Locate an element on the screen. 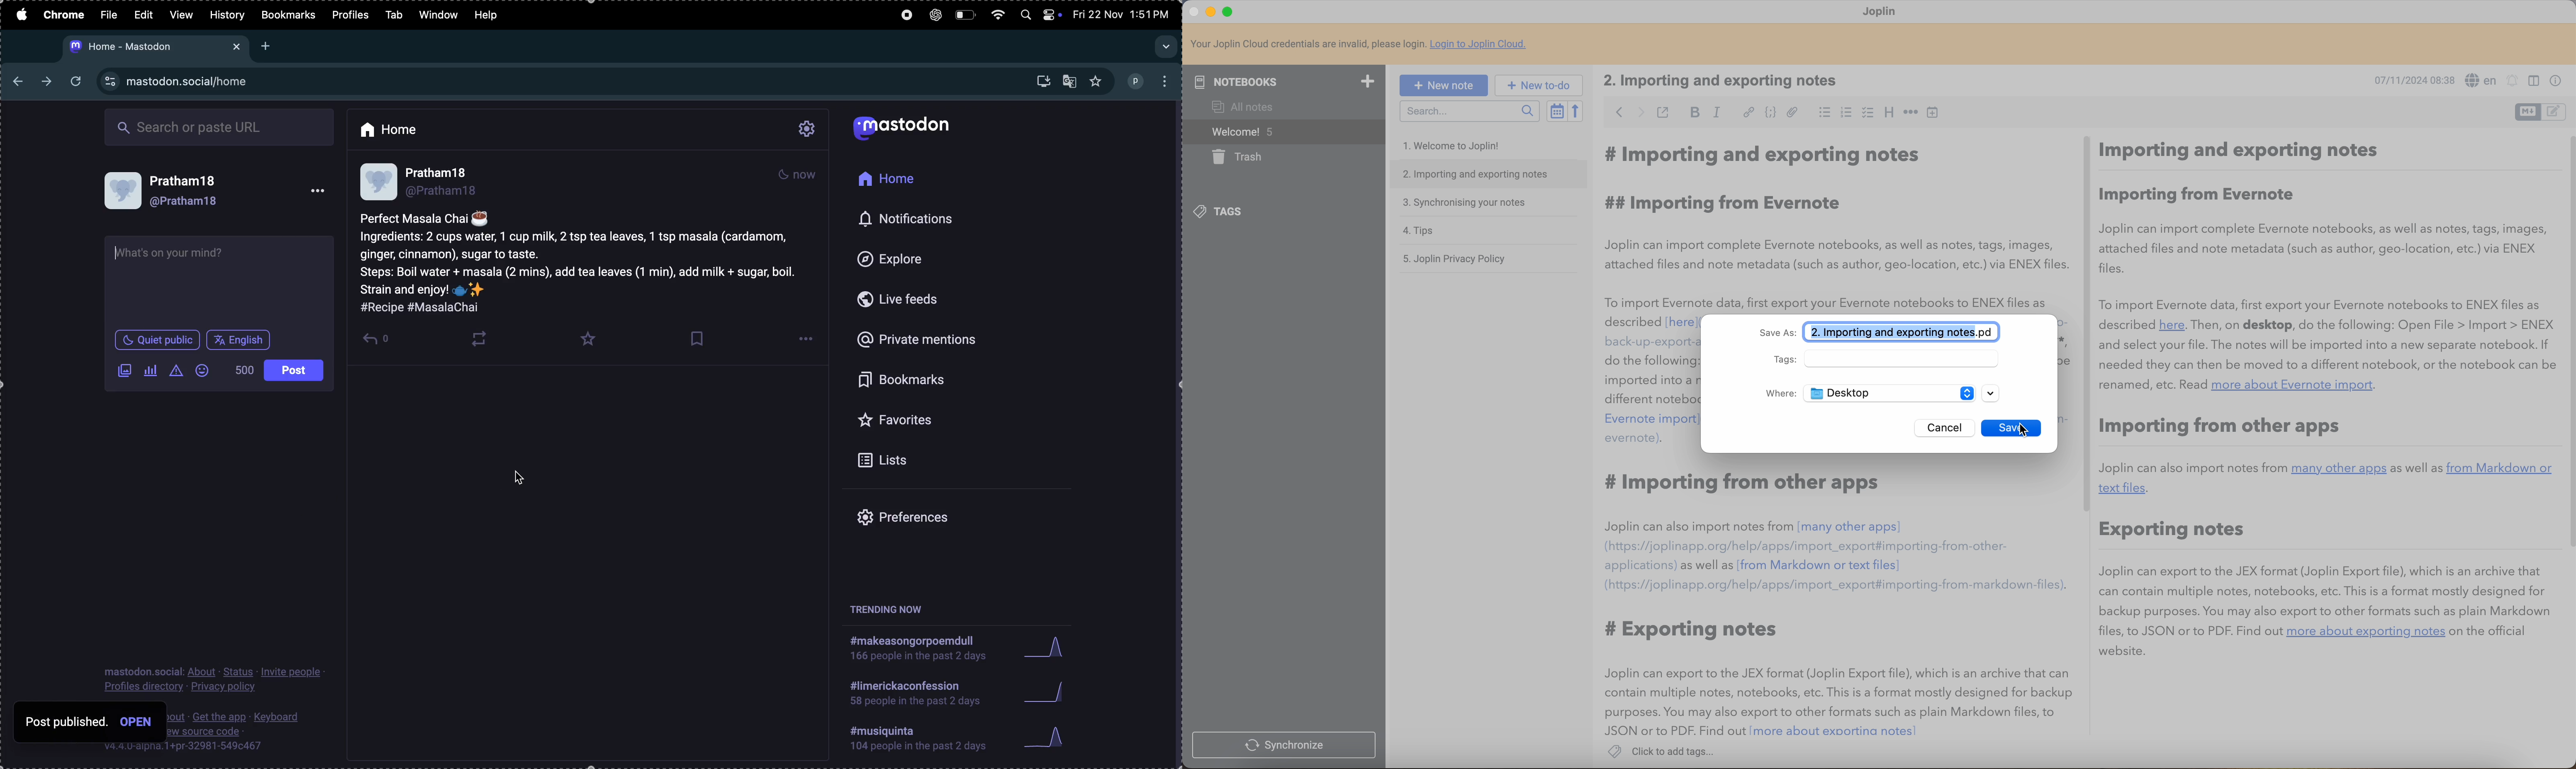 The height and width of the screenshot is (784, 2576). poll is located at coordinates (147, 371).